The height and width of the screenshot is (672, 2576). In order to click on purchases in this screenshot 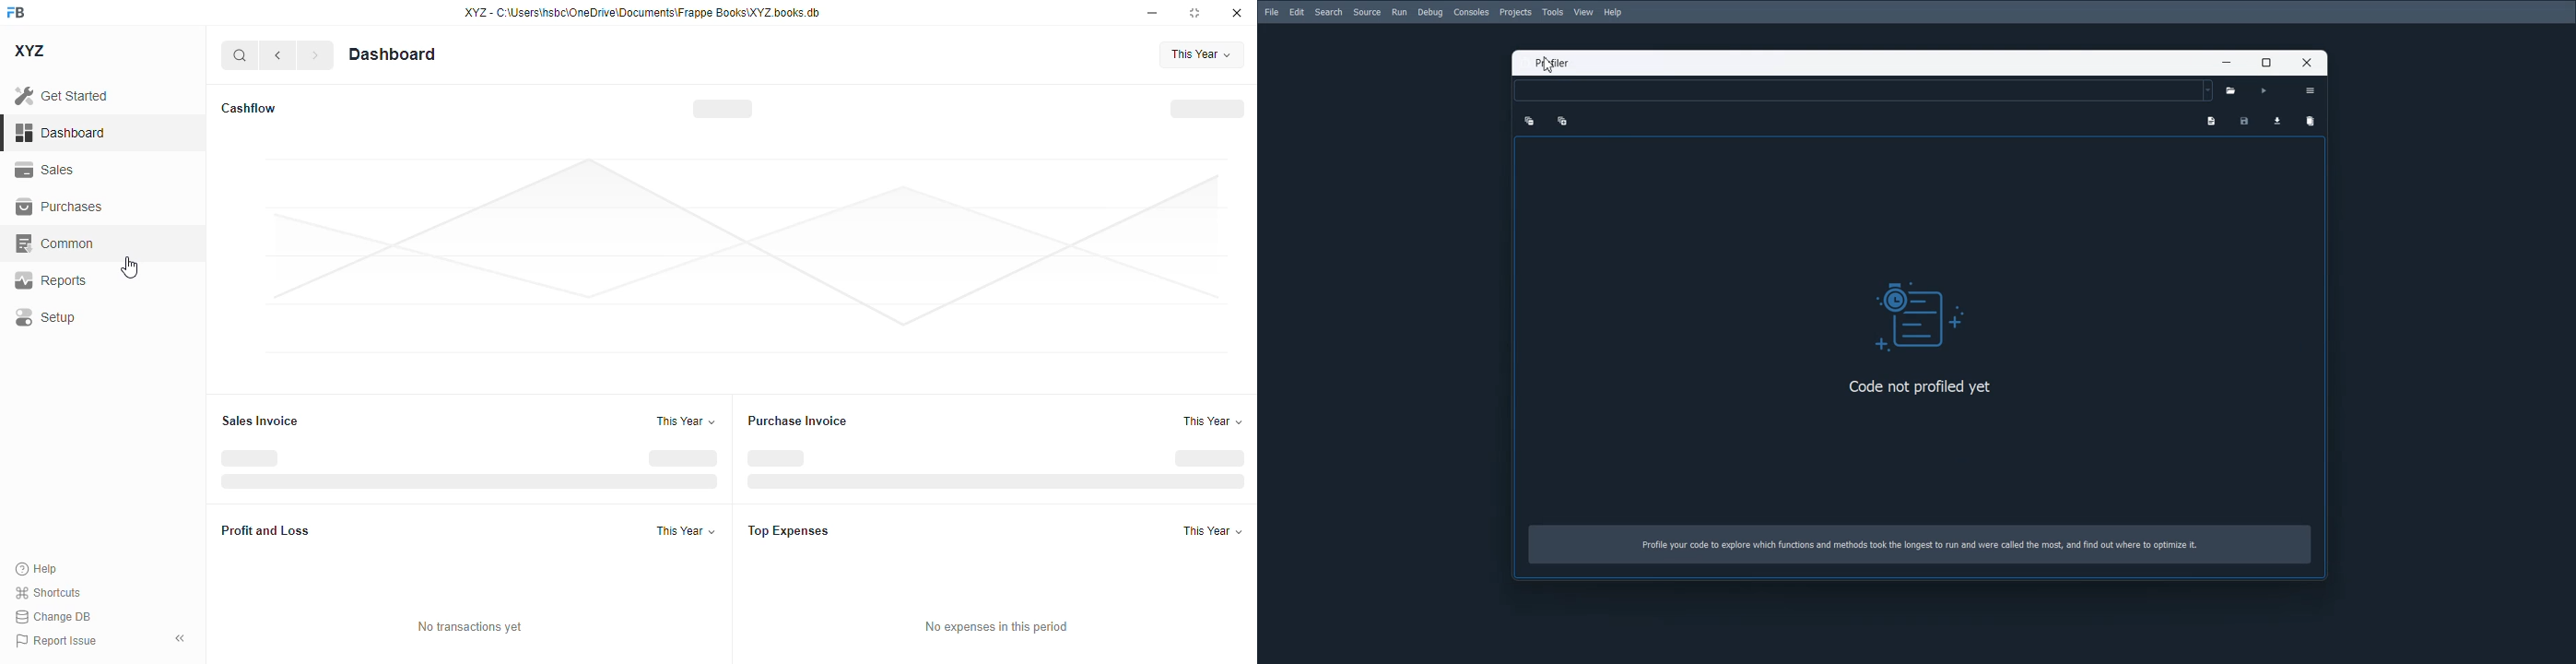, I will do `click(61, 207)`.